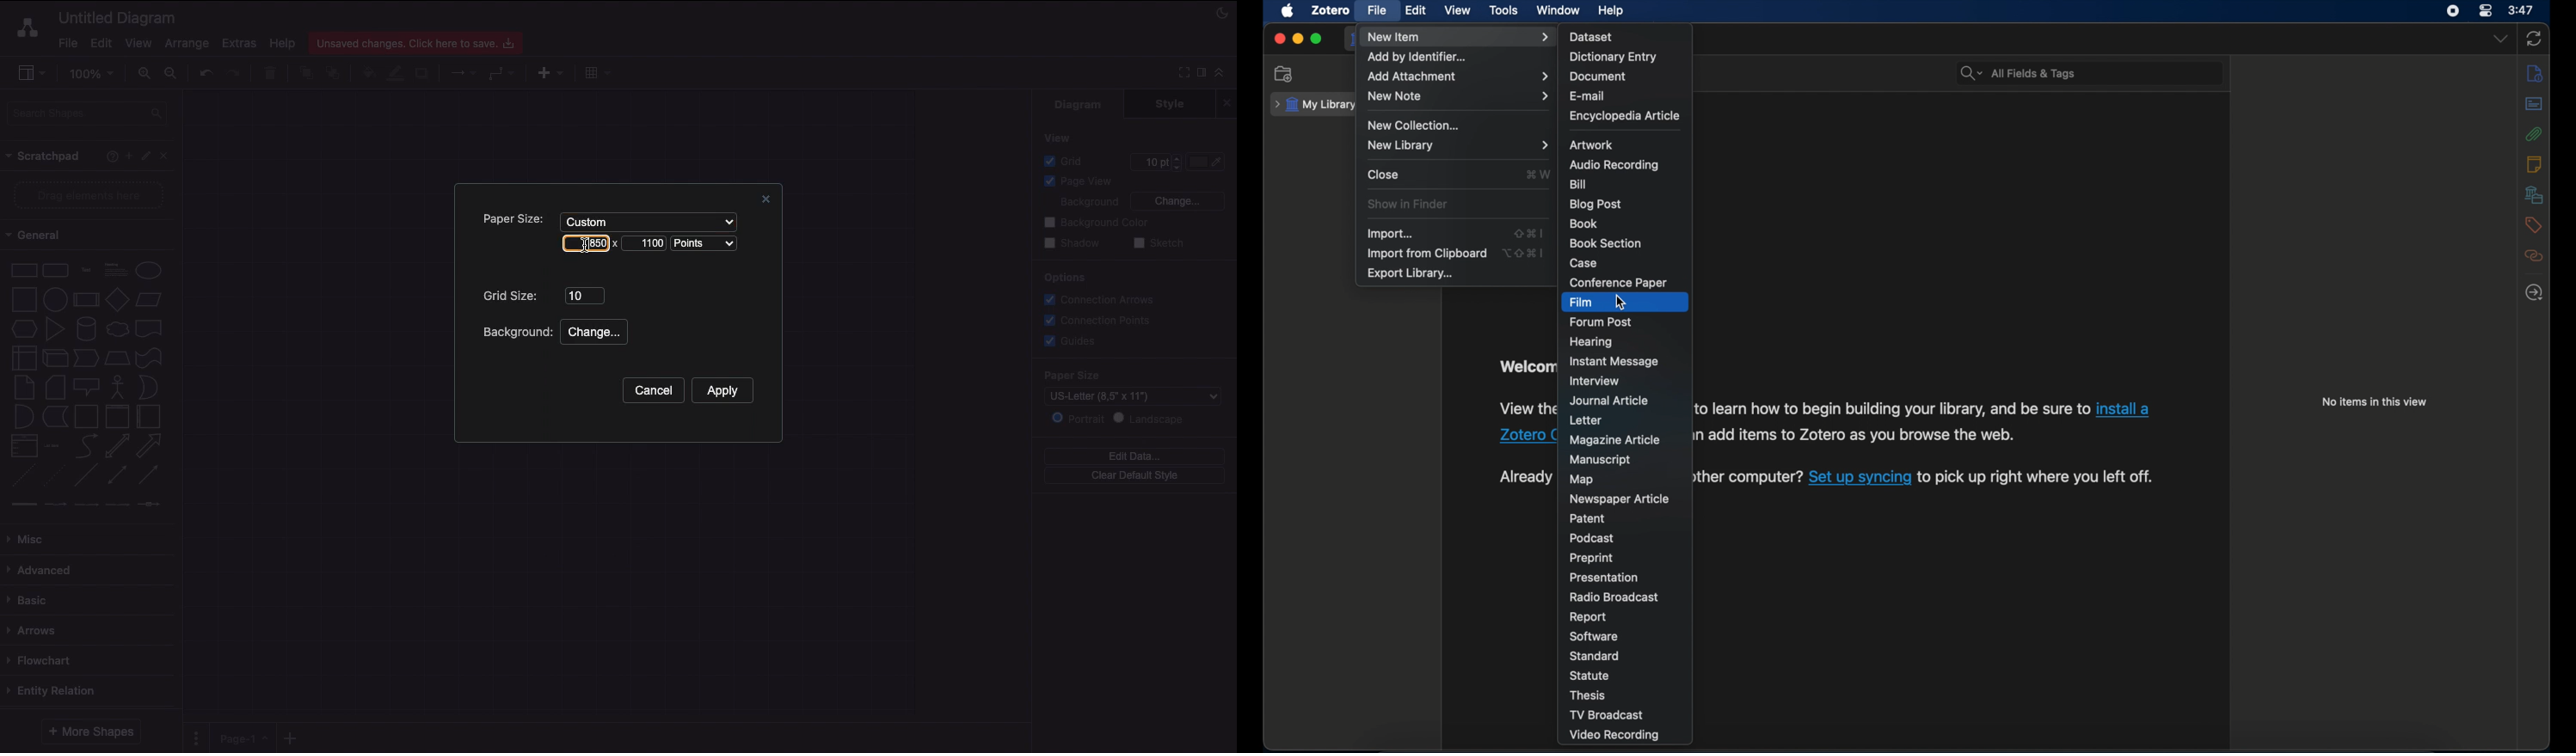 This screenshot has width=2576, height=756. Describe the element at coordinates (1224, 77) in the screenshot. I see `Collapse expand` at that location.